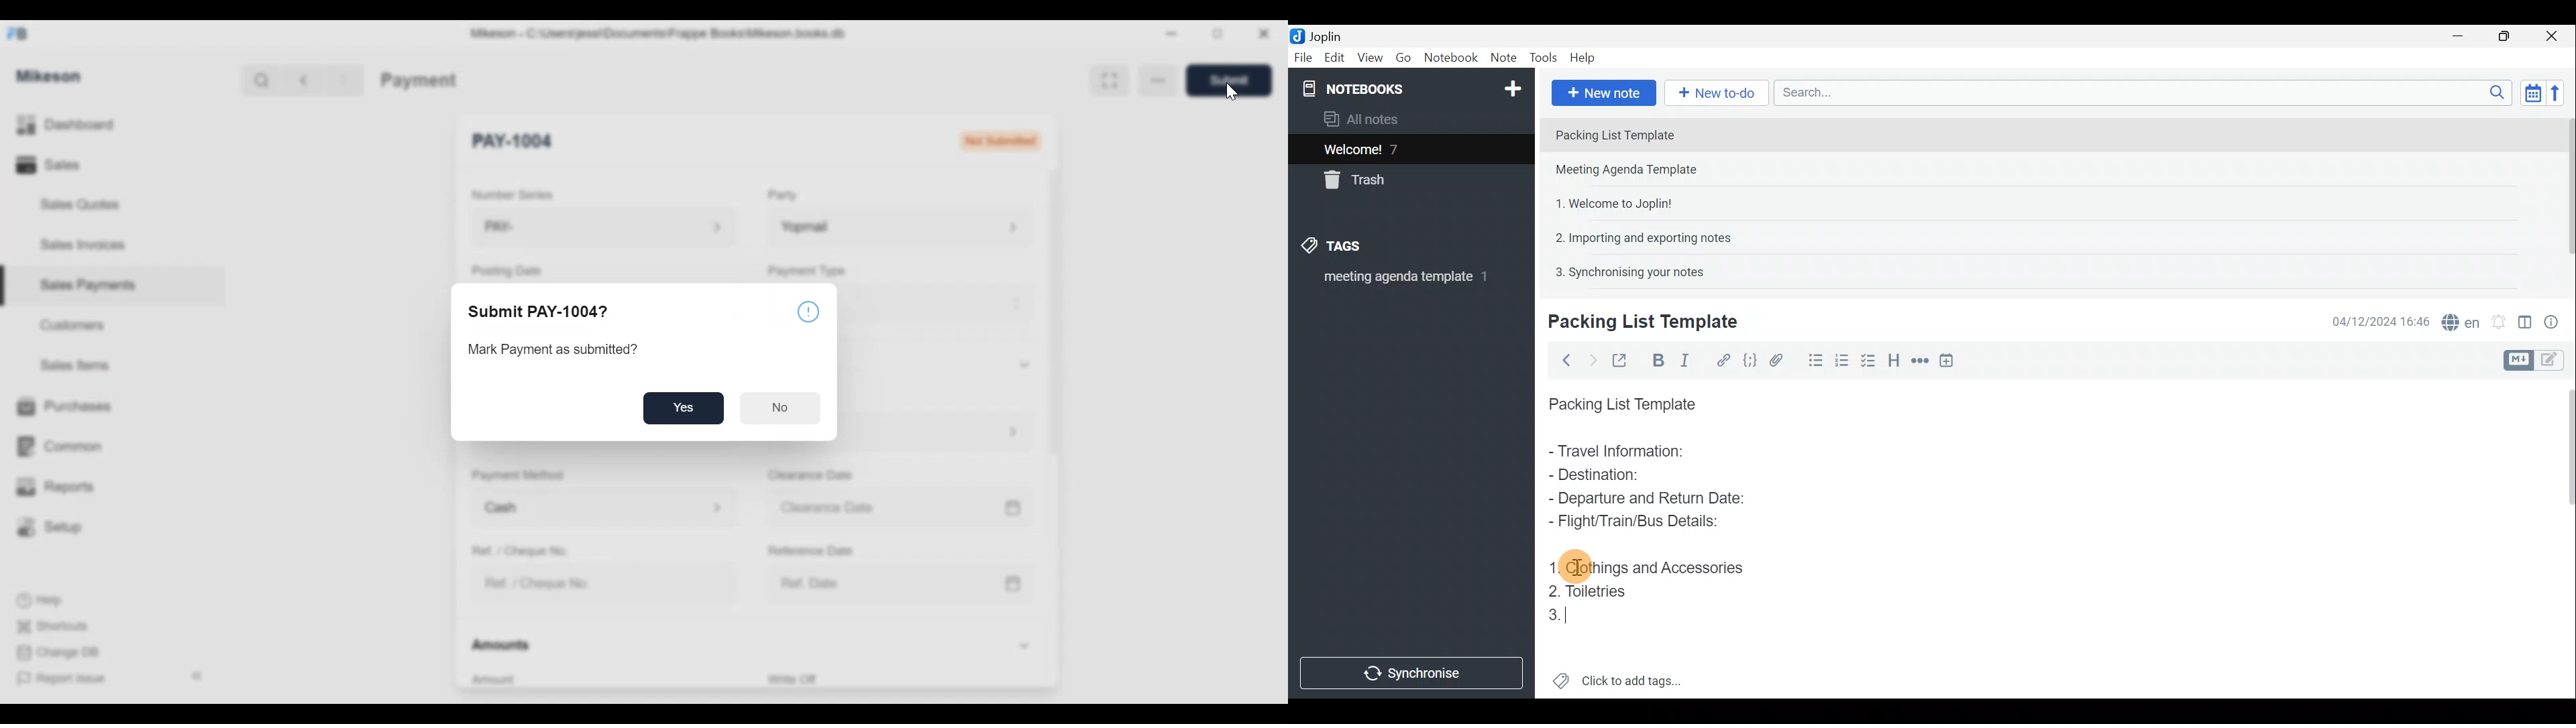  I want to click on Trash, so click(1360, 182).